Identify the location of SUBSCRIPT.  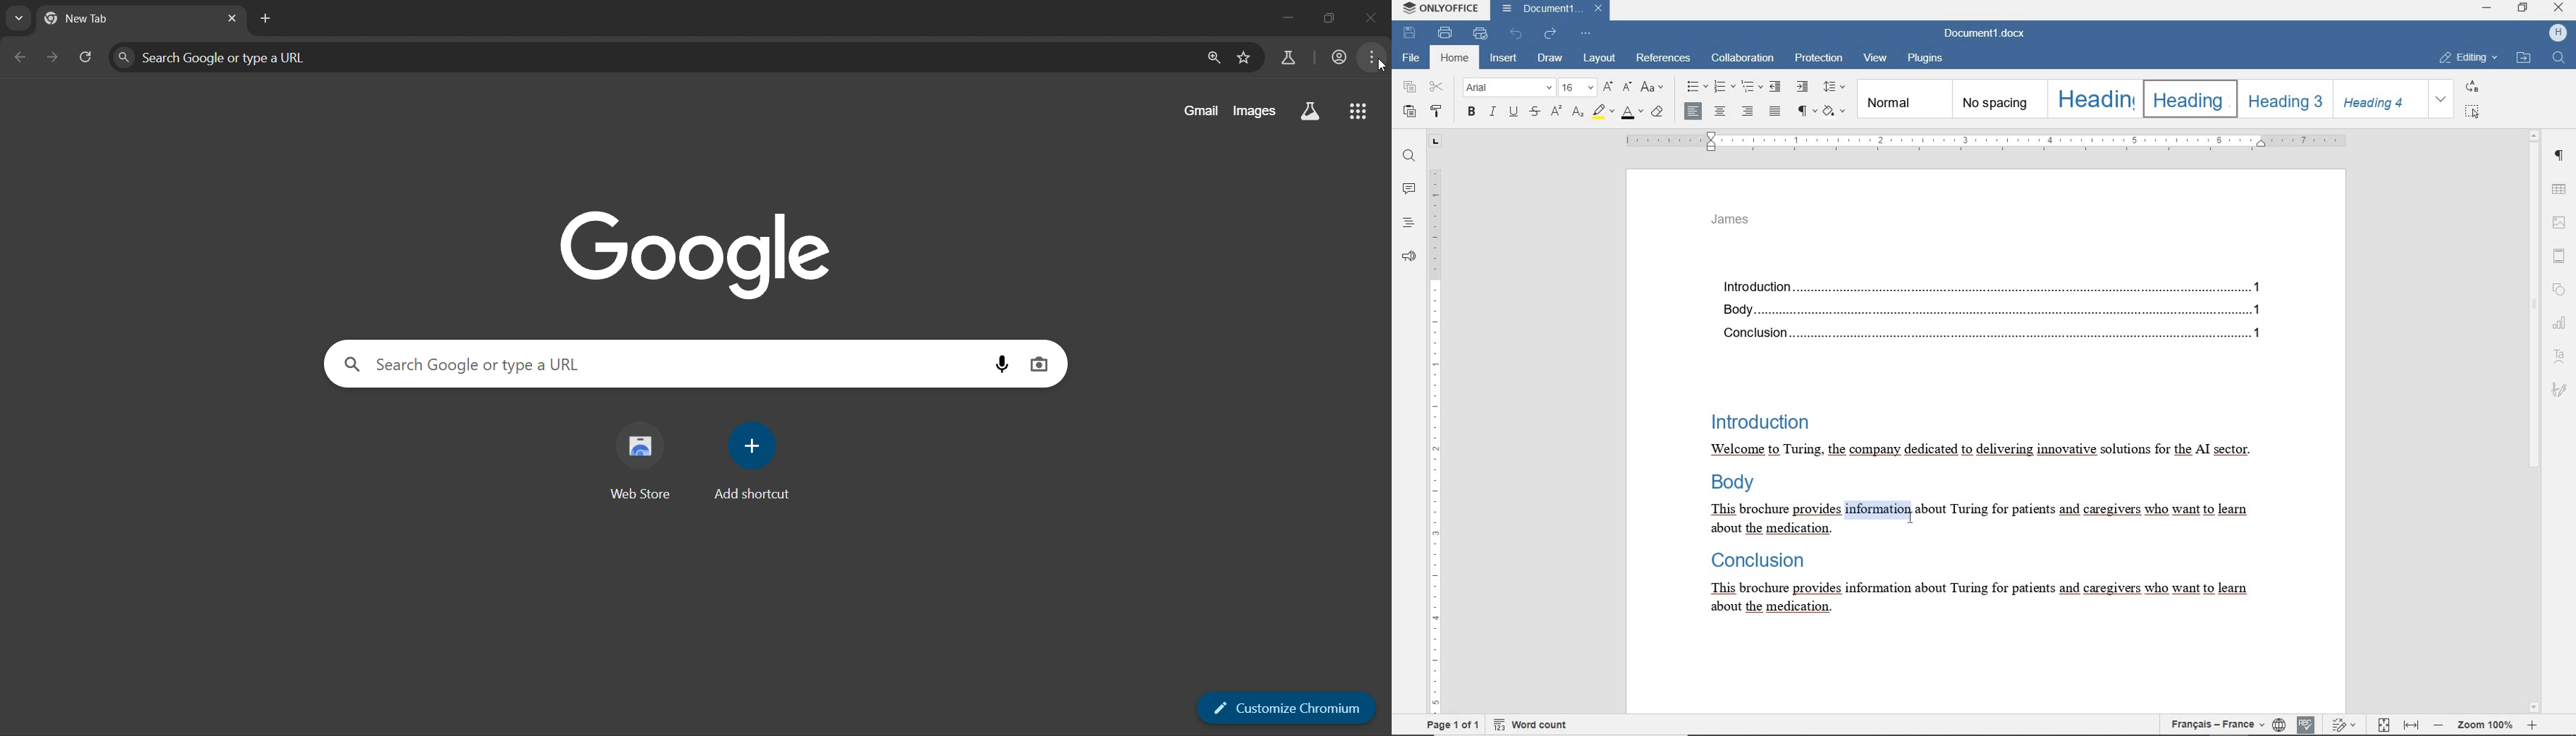
(1577, 113).